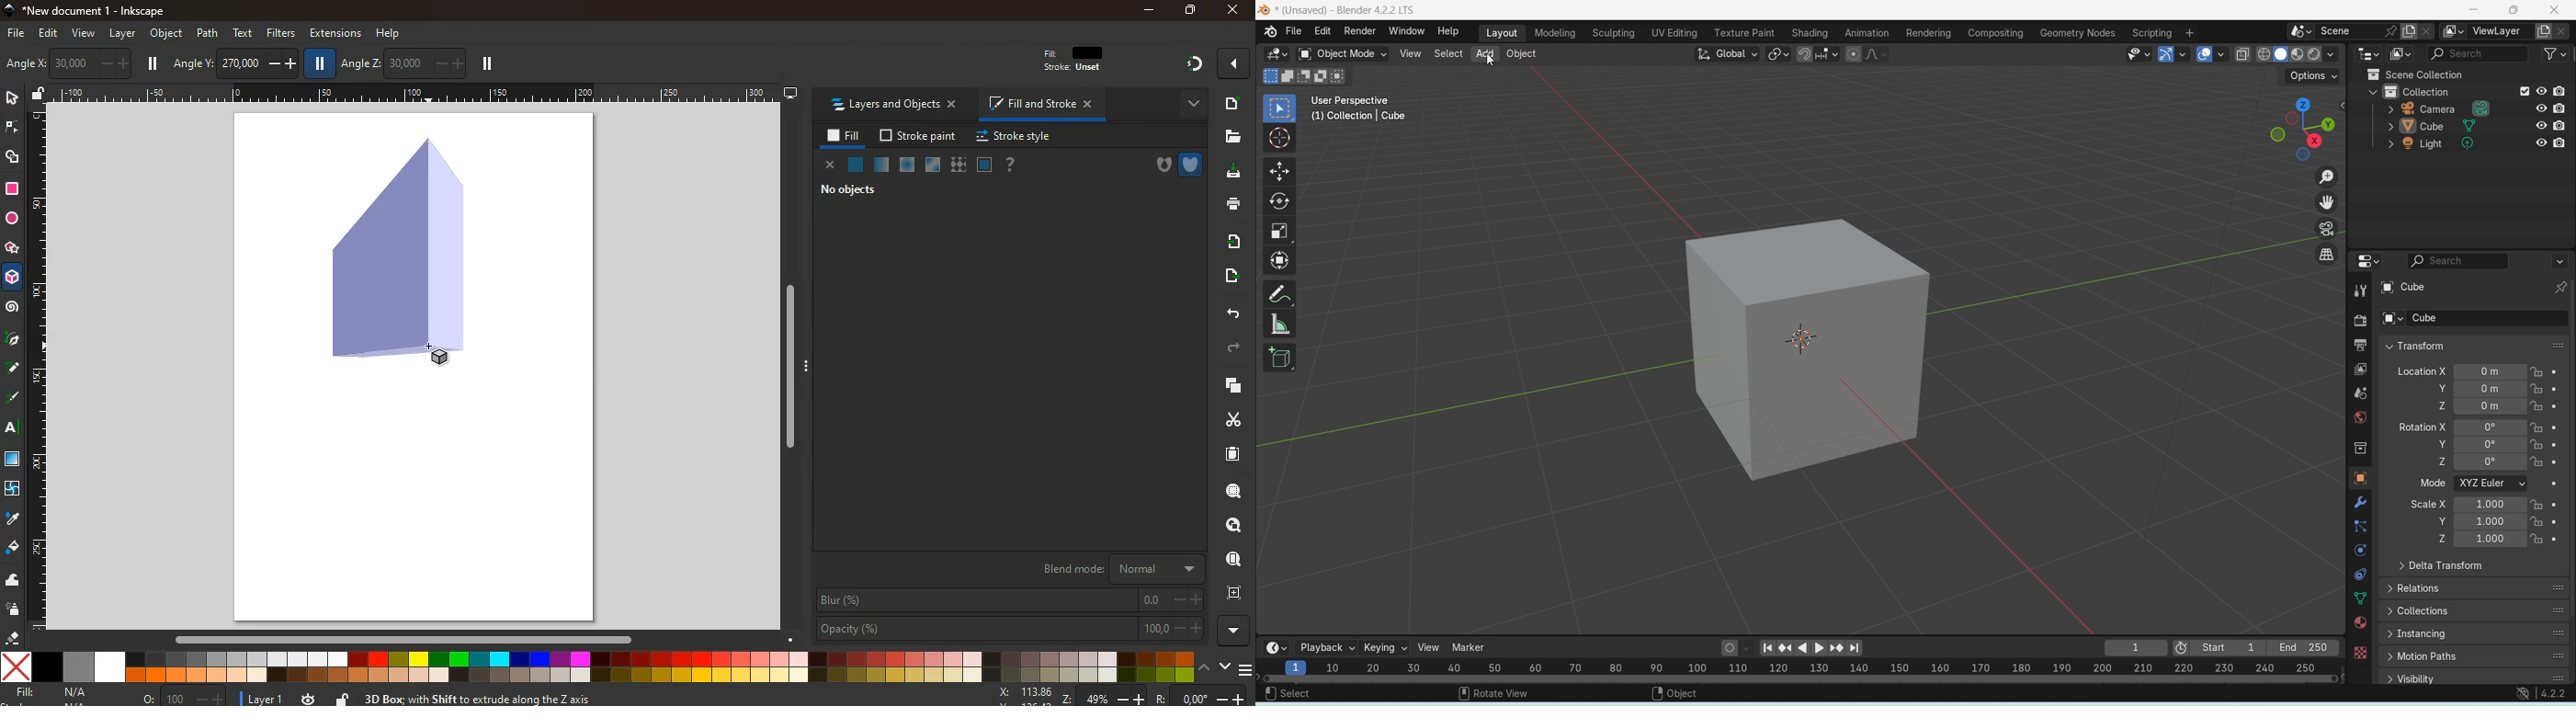 The width and height of the screenshot is (2576, 728). Describe the element at coordinates (1233, 63) in the screenshot. I see `more` at that location.